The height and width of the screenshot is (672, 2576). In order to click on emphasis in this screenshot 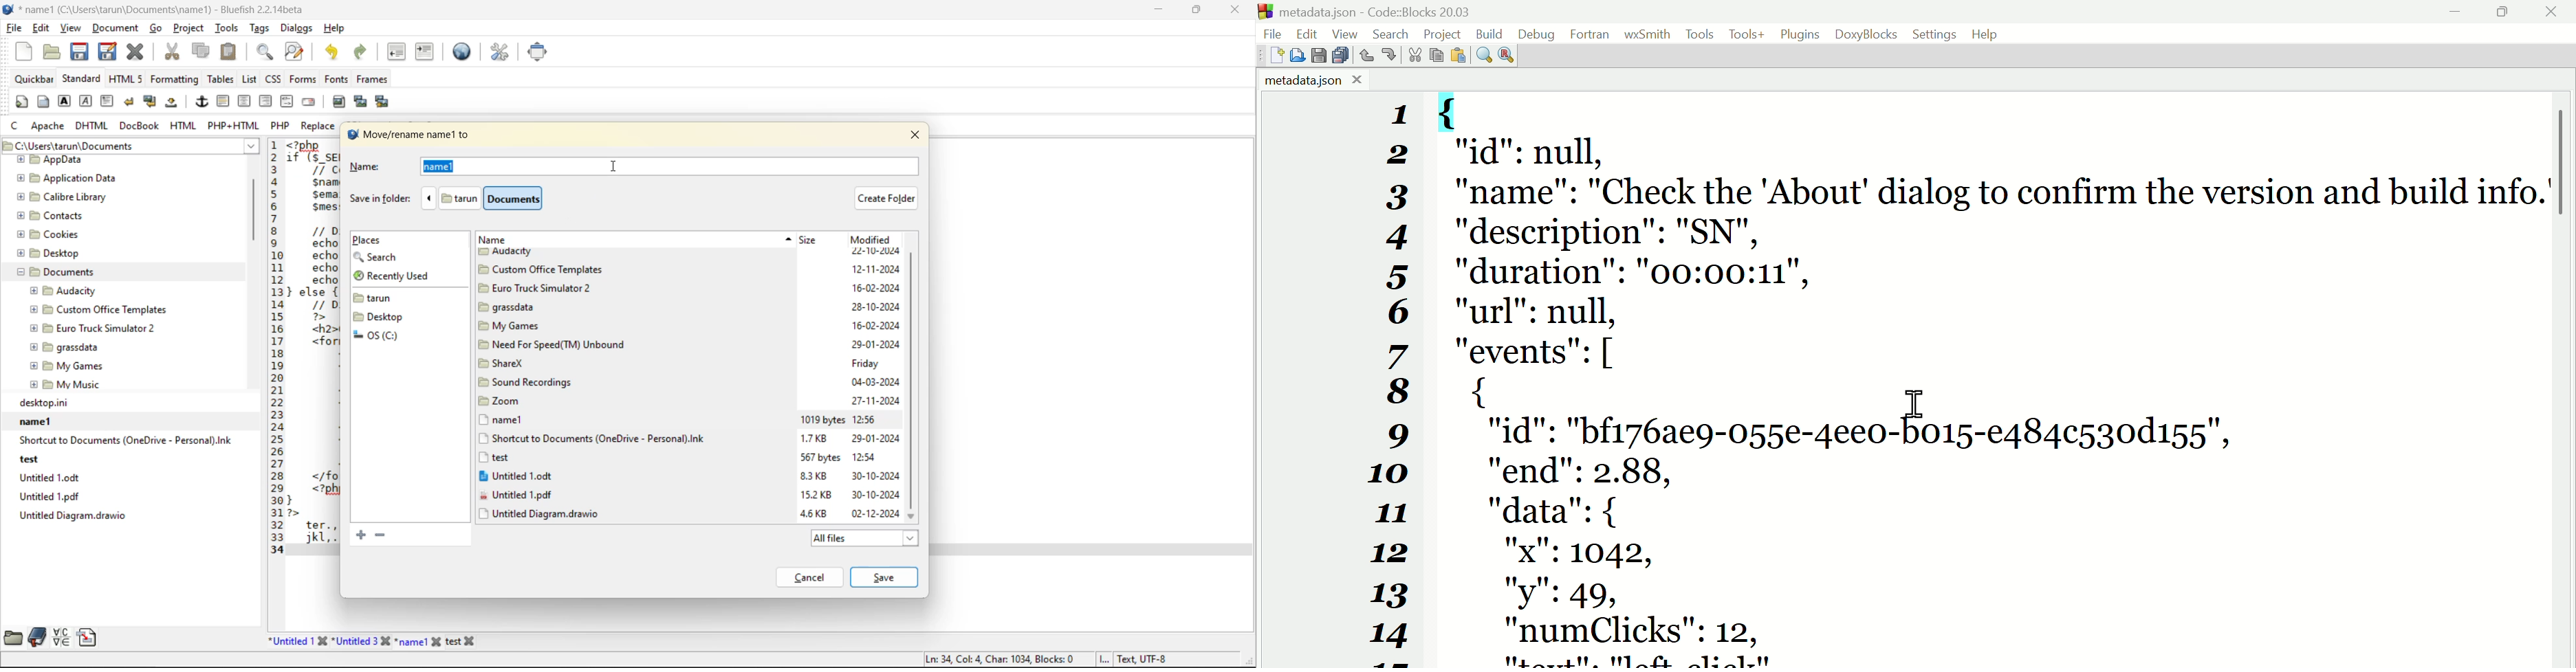, I will do `click(87, 101)`.